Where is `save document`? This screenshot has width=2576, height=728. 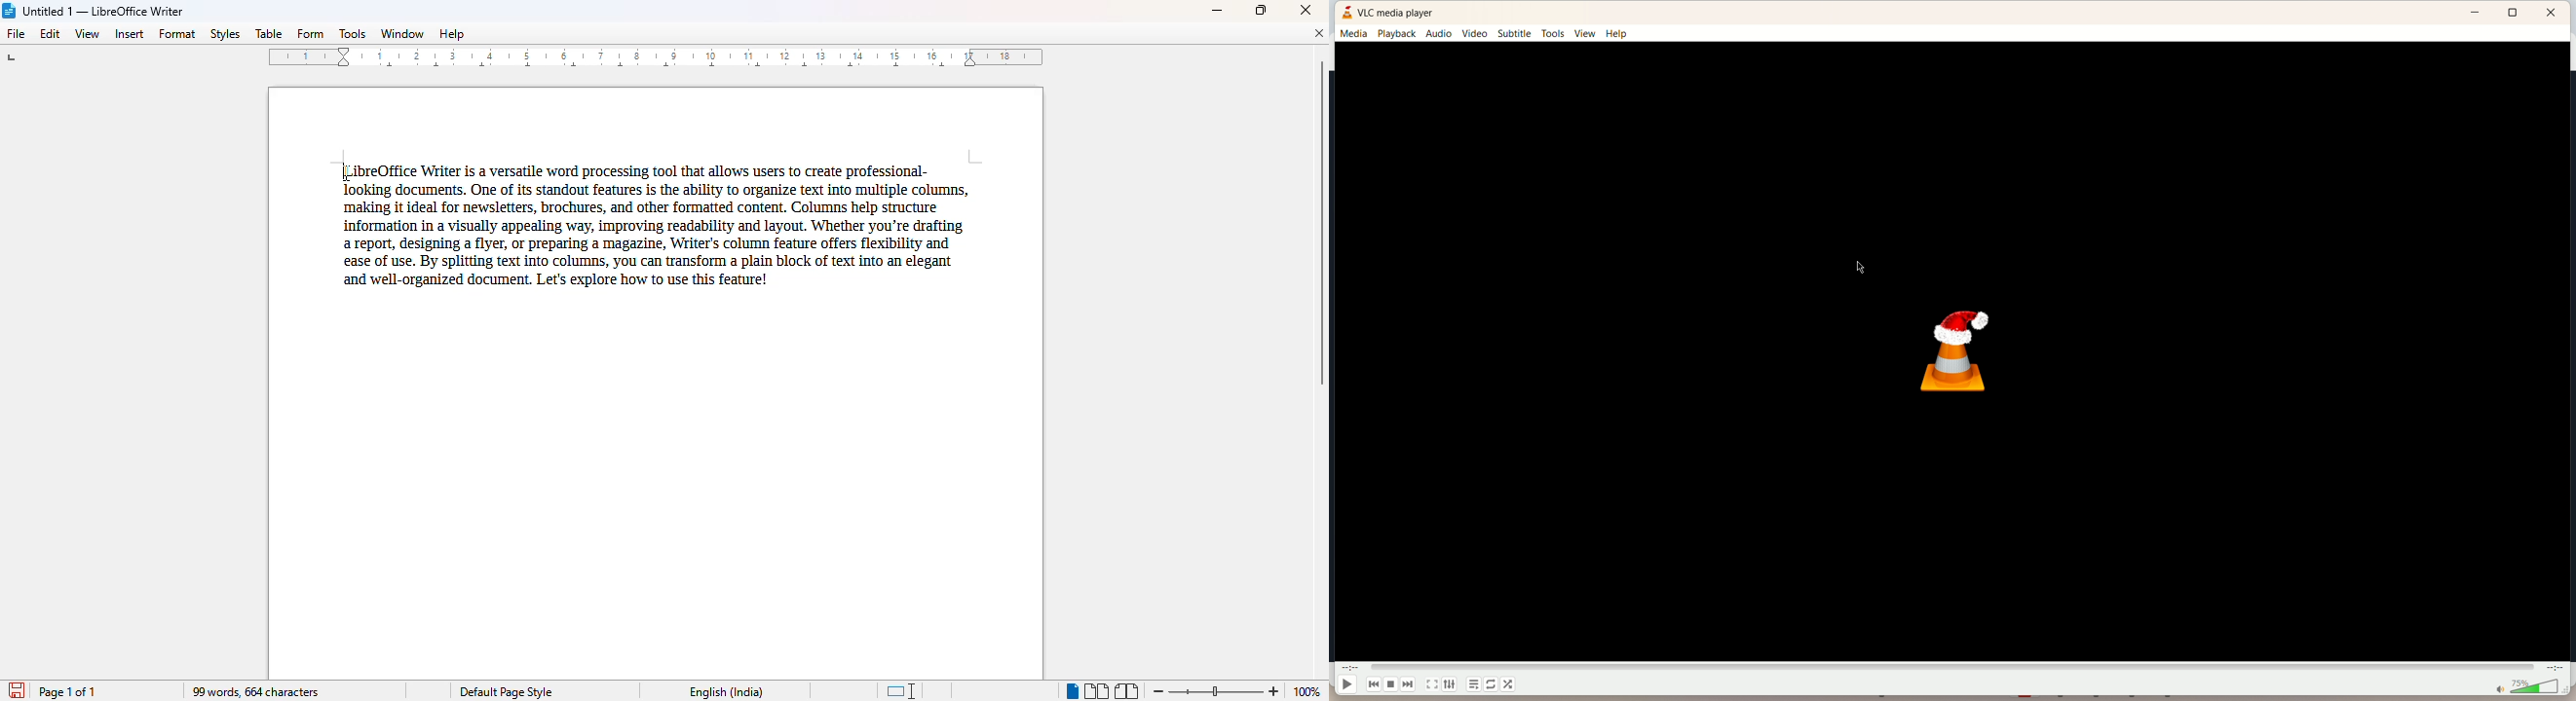 save document is located at coordinates (17, 689).